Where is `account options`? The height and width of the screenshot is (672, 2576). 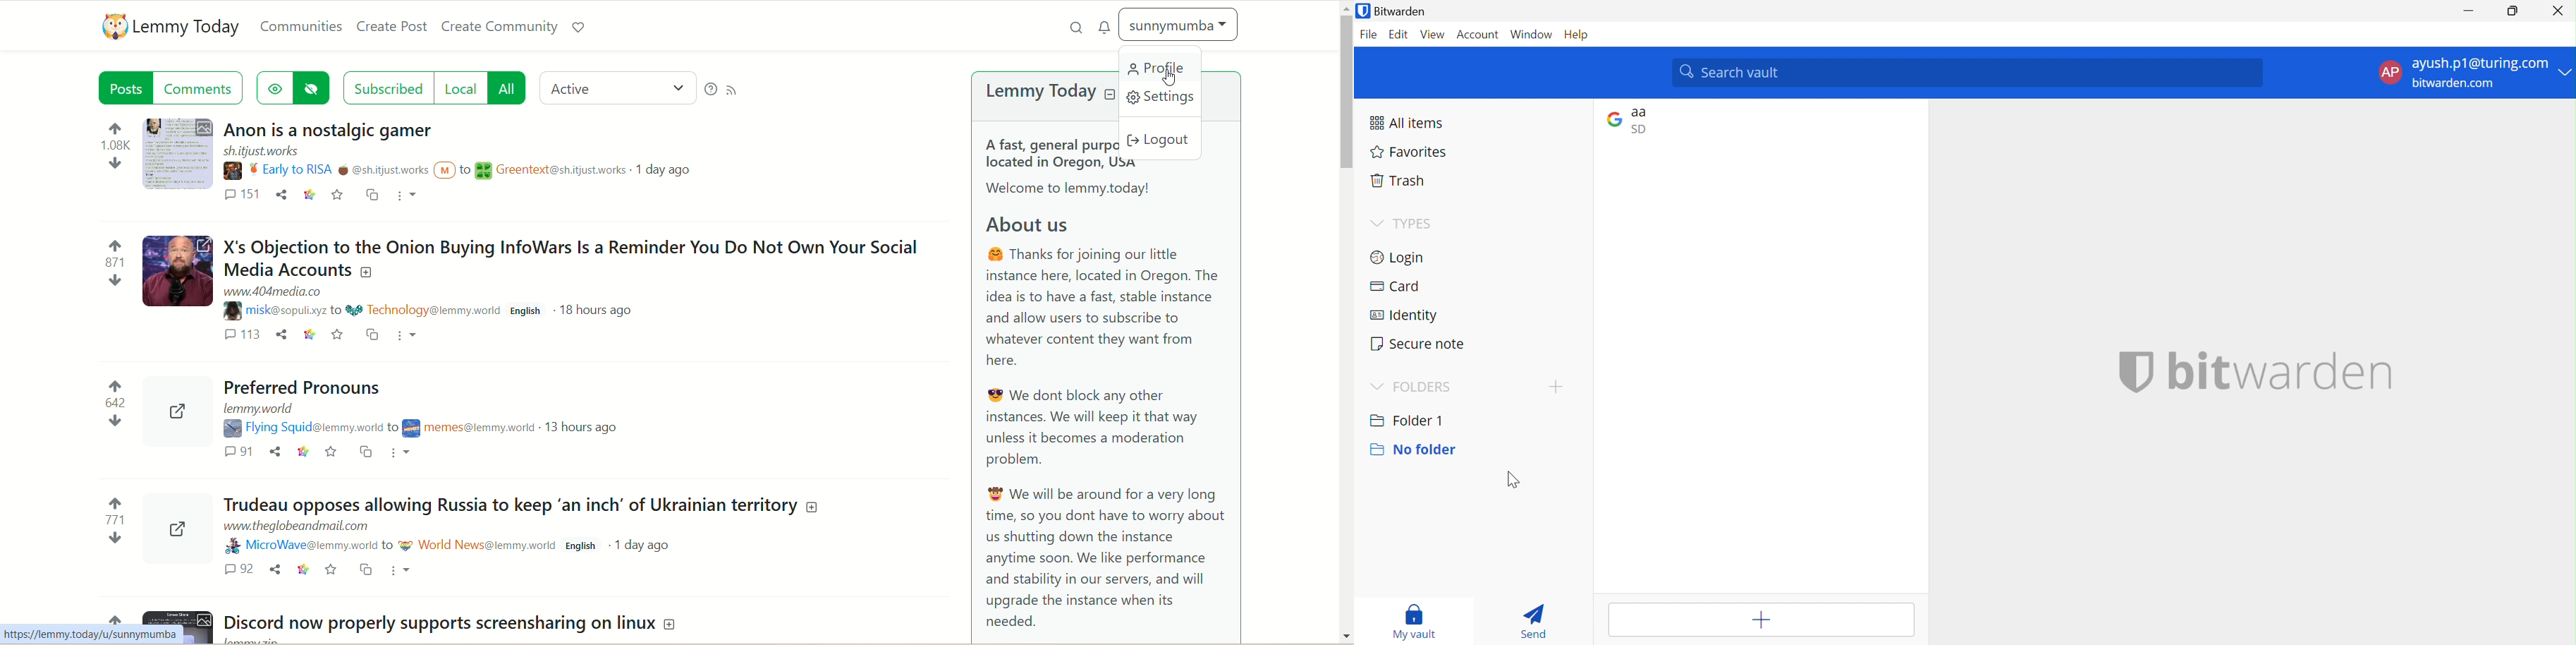
account options is located at coordinates (2479, 73).